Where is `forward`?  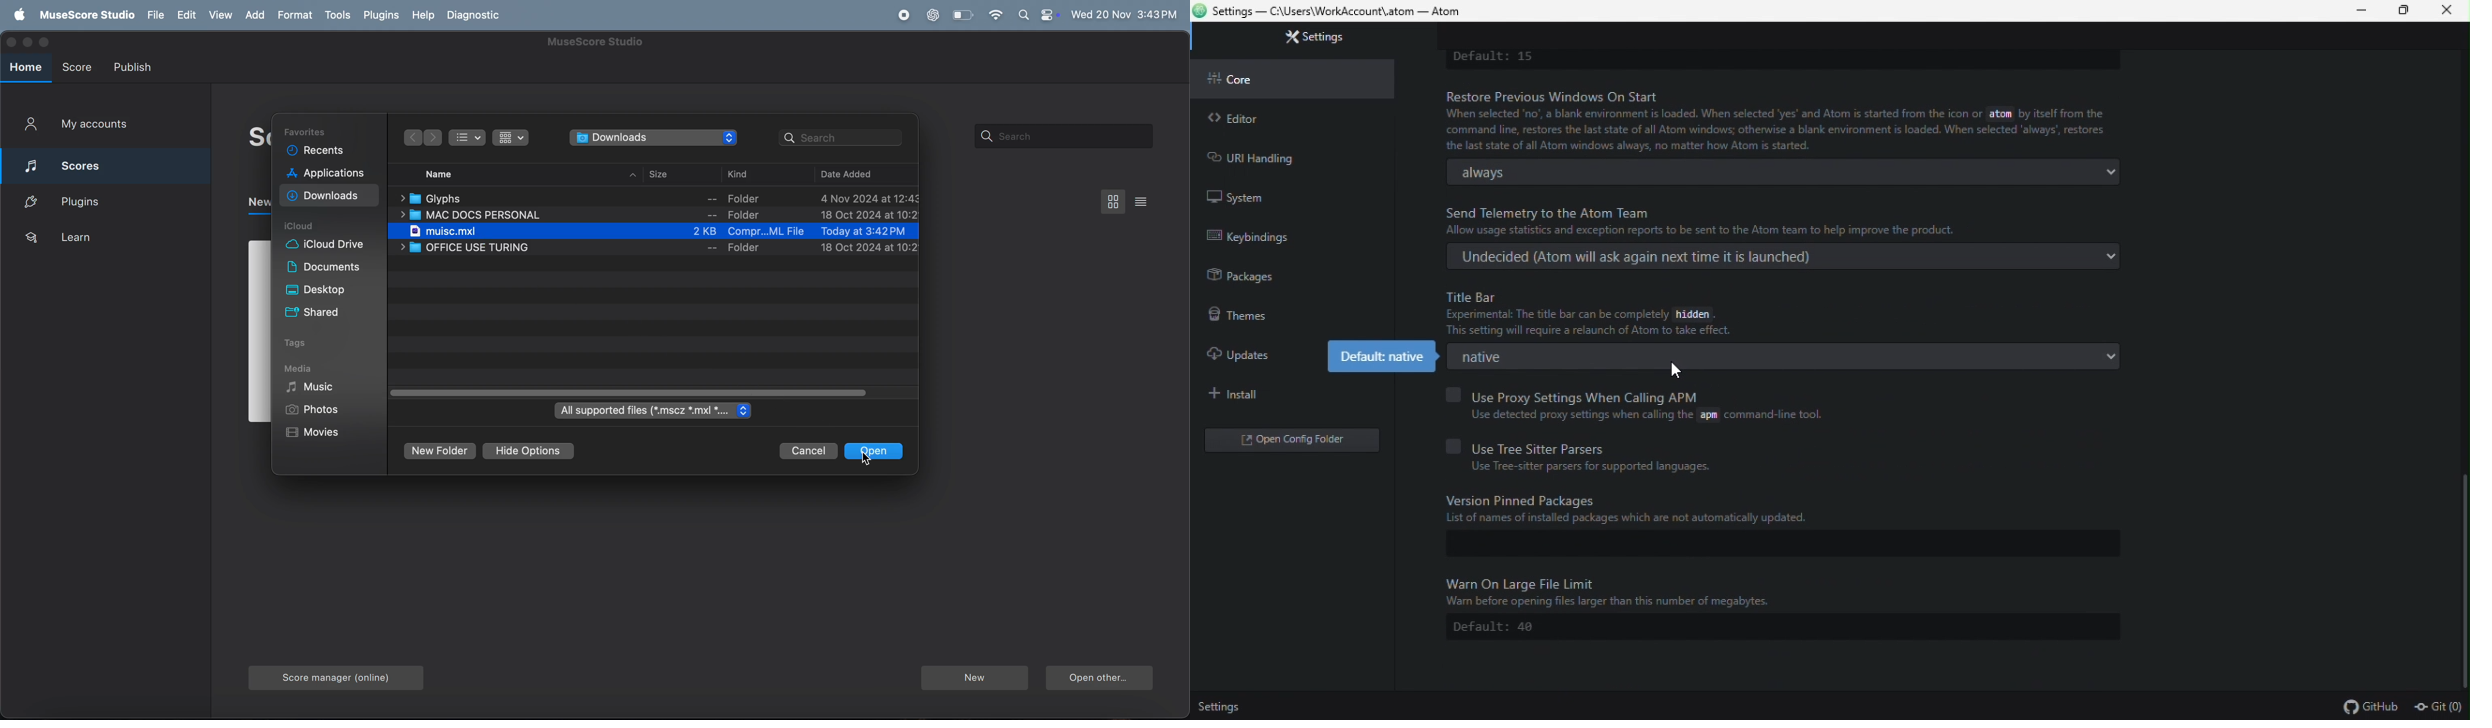
forward is located at coordinates (411, 137).